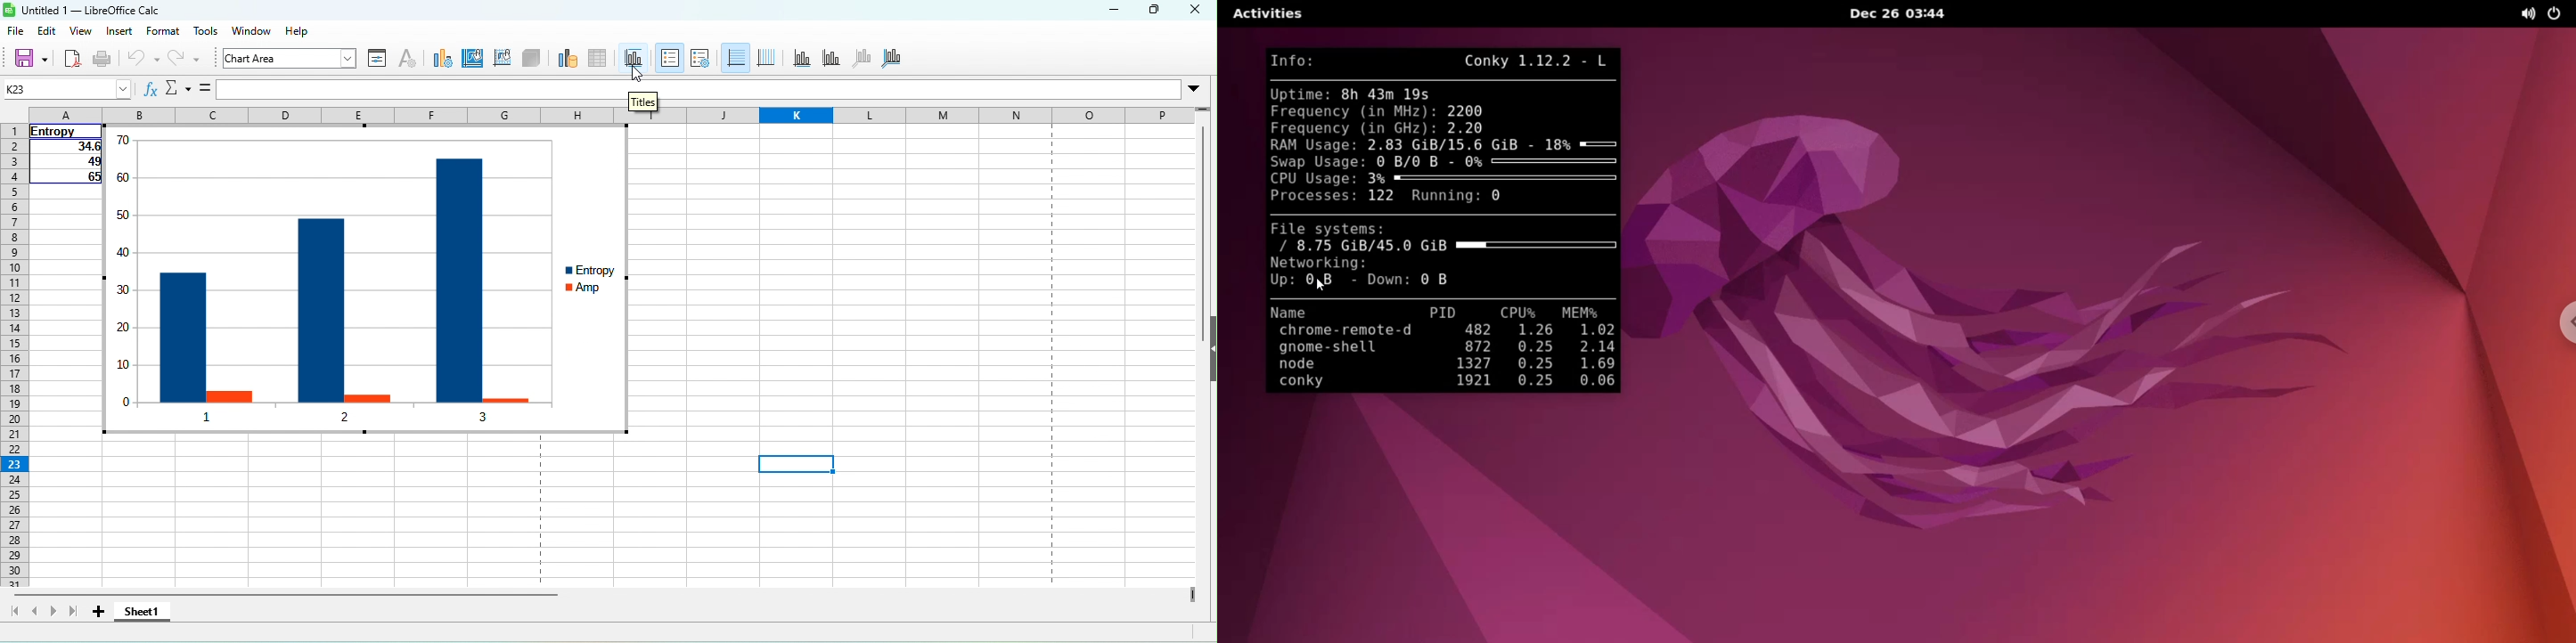 This screenshot has width=2576, height=644. Describe the element at coordinates (366, 395) in the screenshot. I see `amp 2` at that location.